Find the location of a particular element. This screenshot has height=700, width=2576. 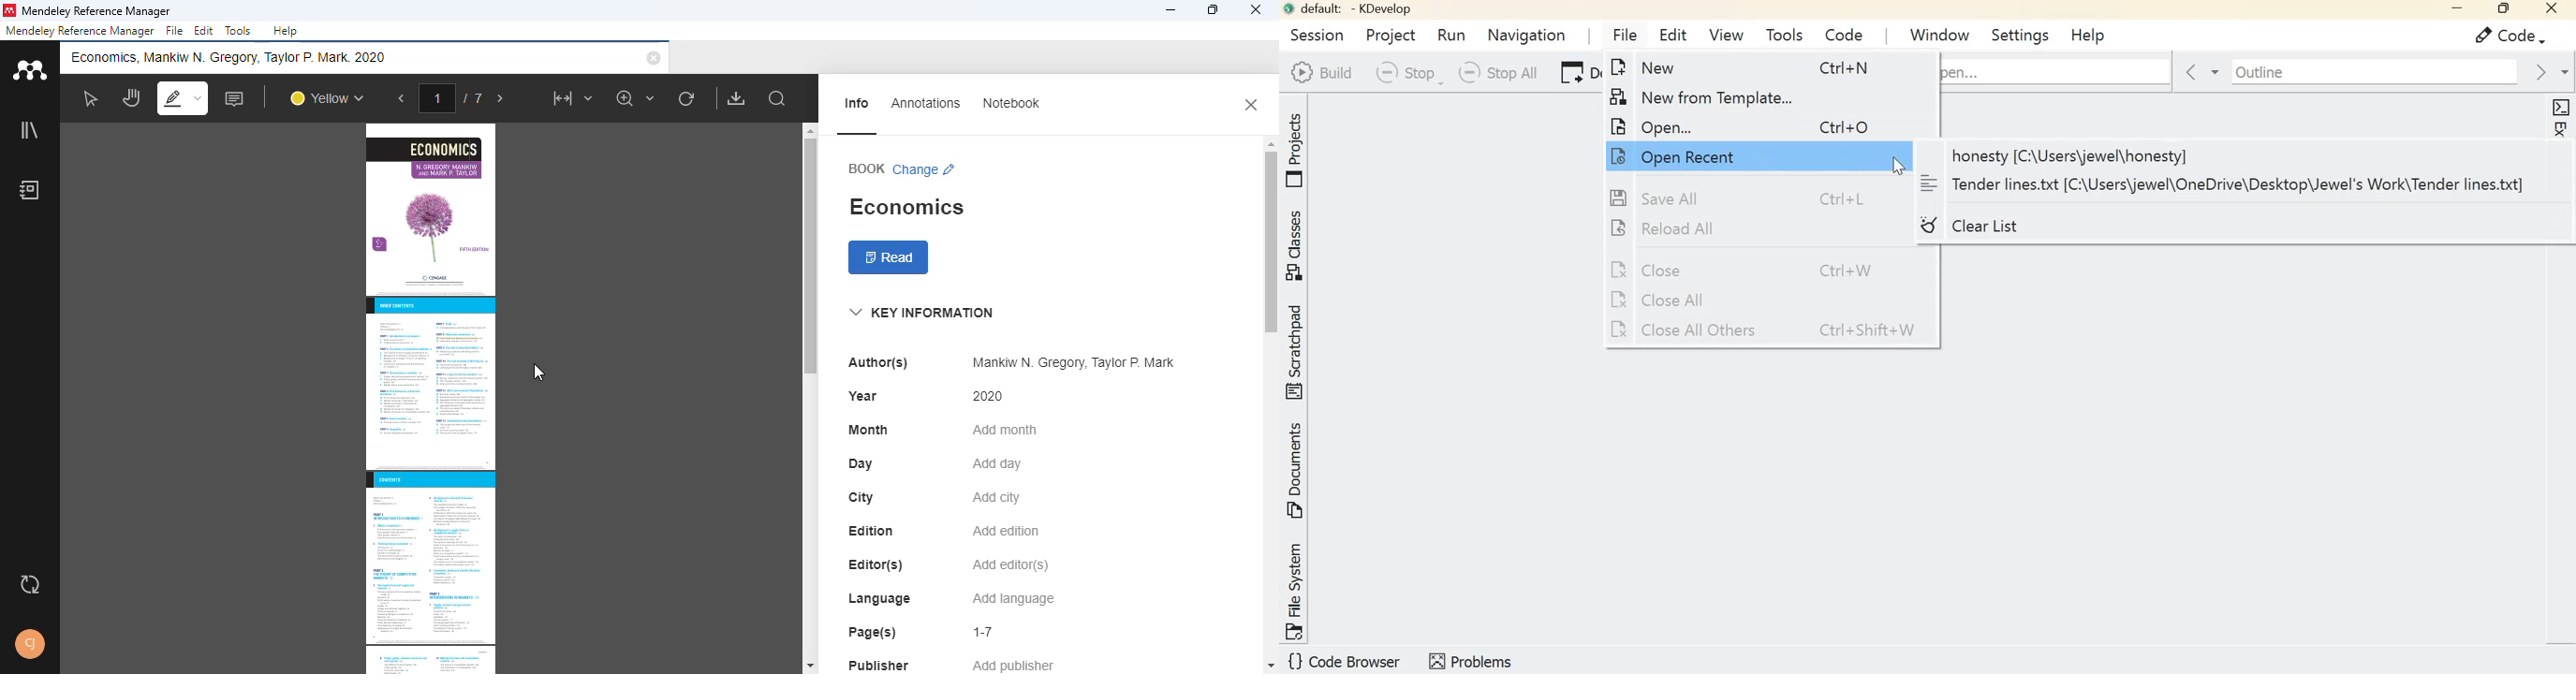

library is located at coordinates (28, 128).